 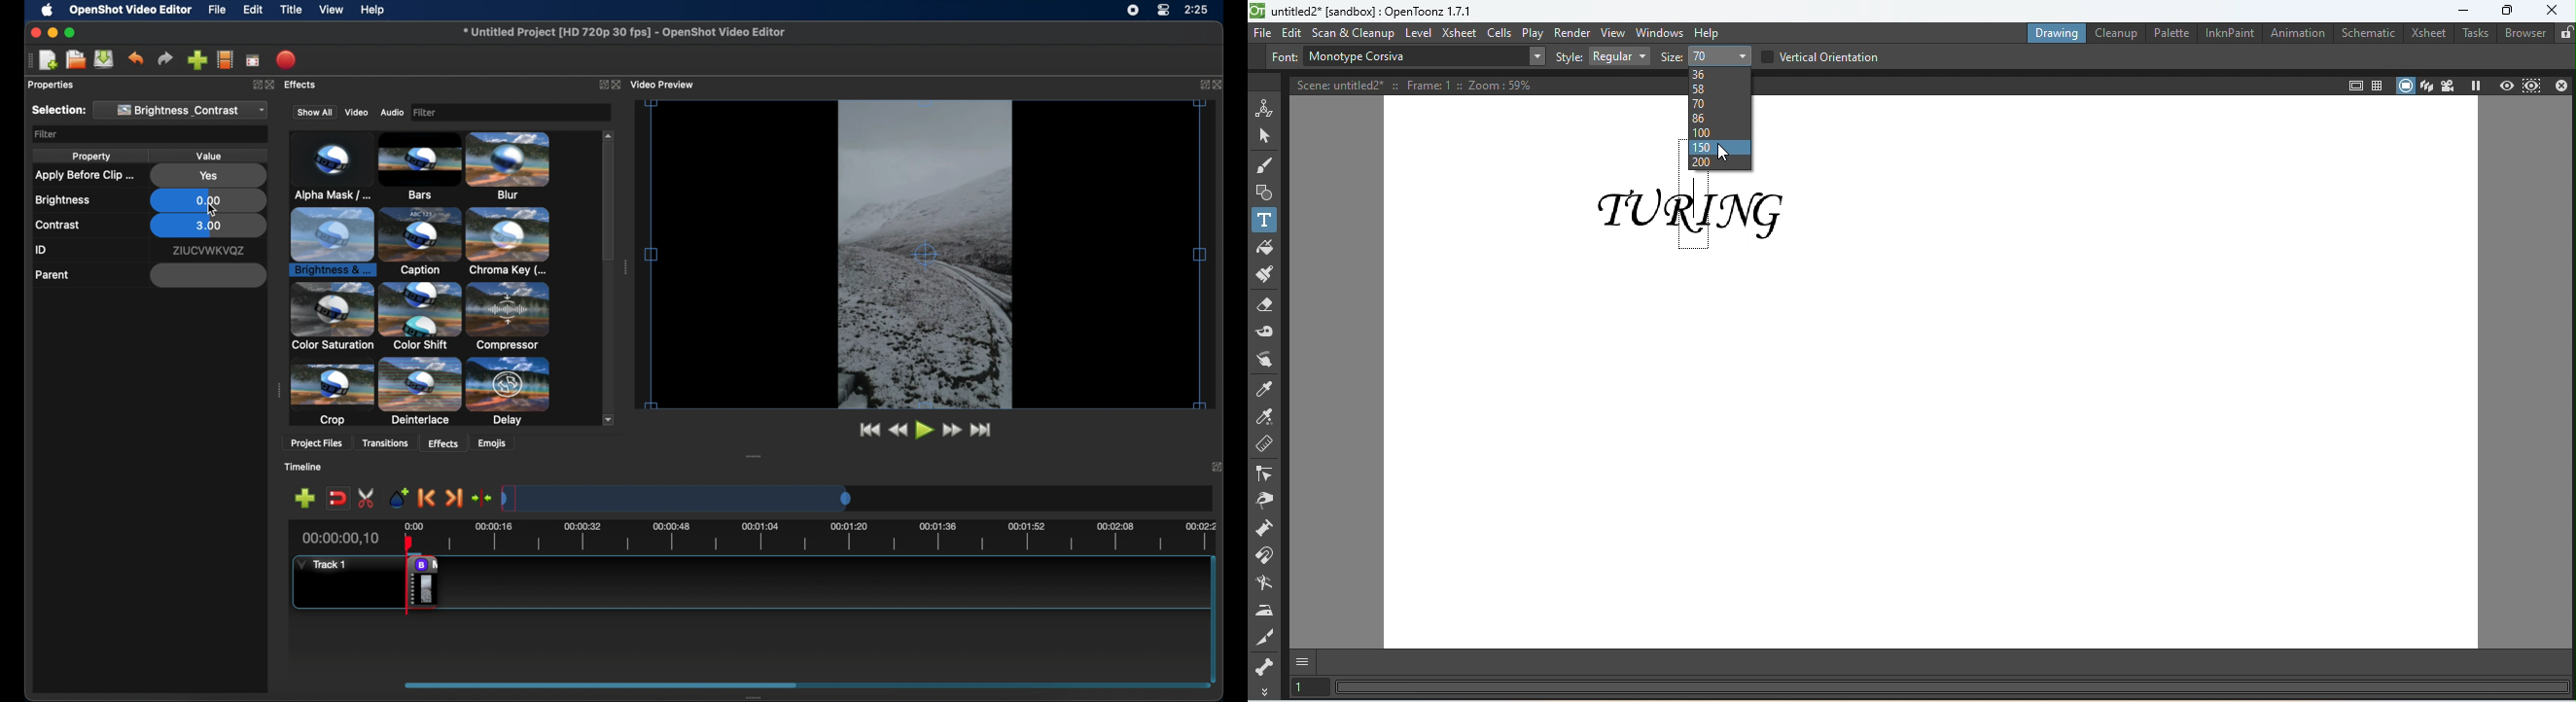 I want to click on 200, so click(x=1719, y=162).